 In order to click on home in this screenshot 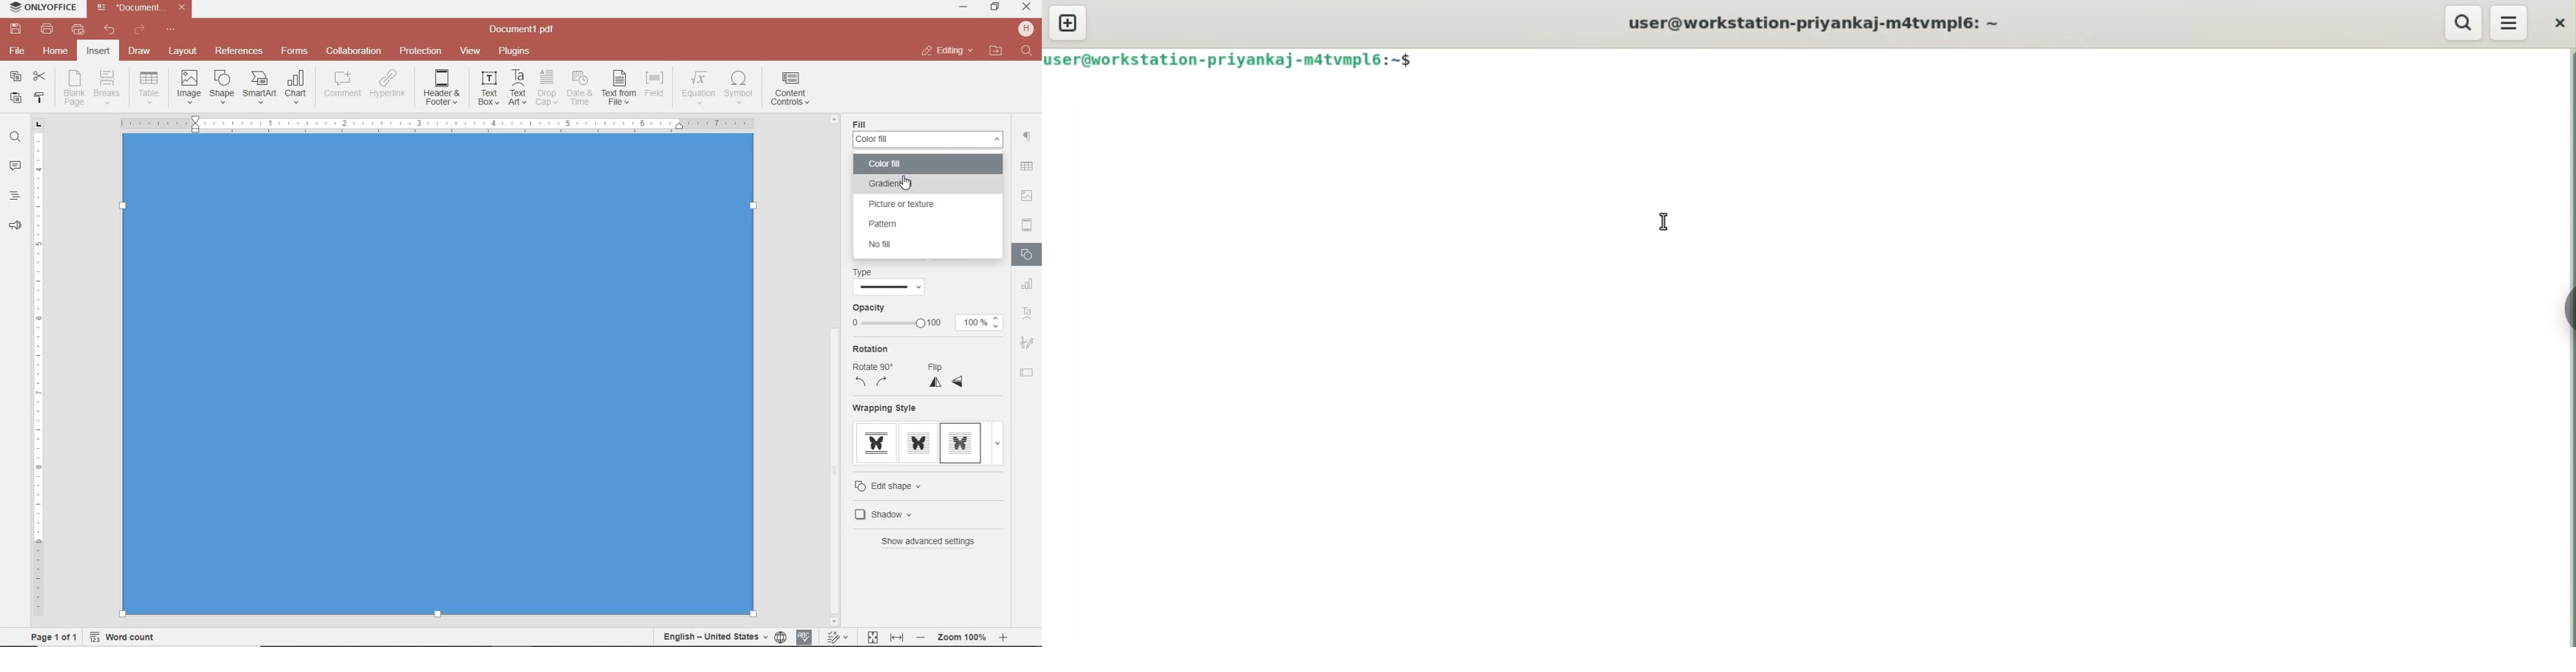, I will do `click(54, 50)`.